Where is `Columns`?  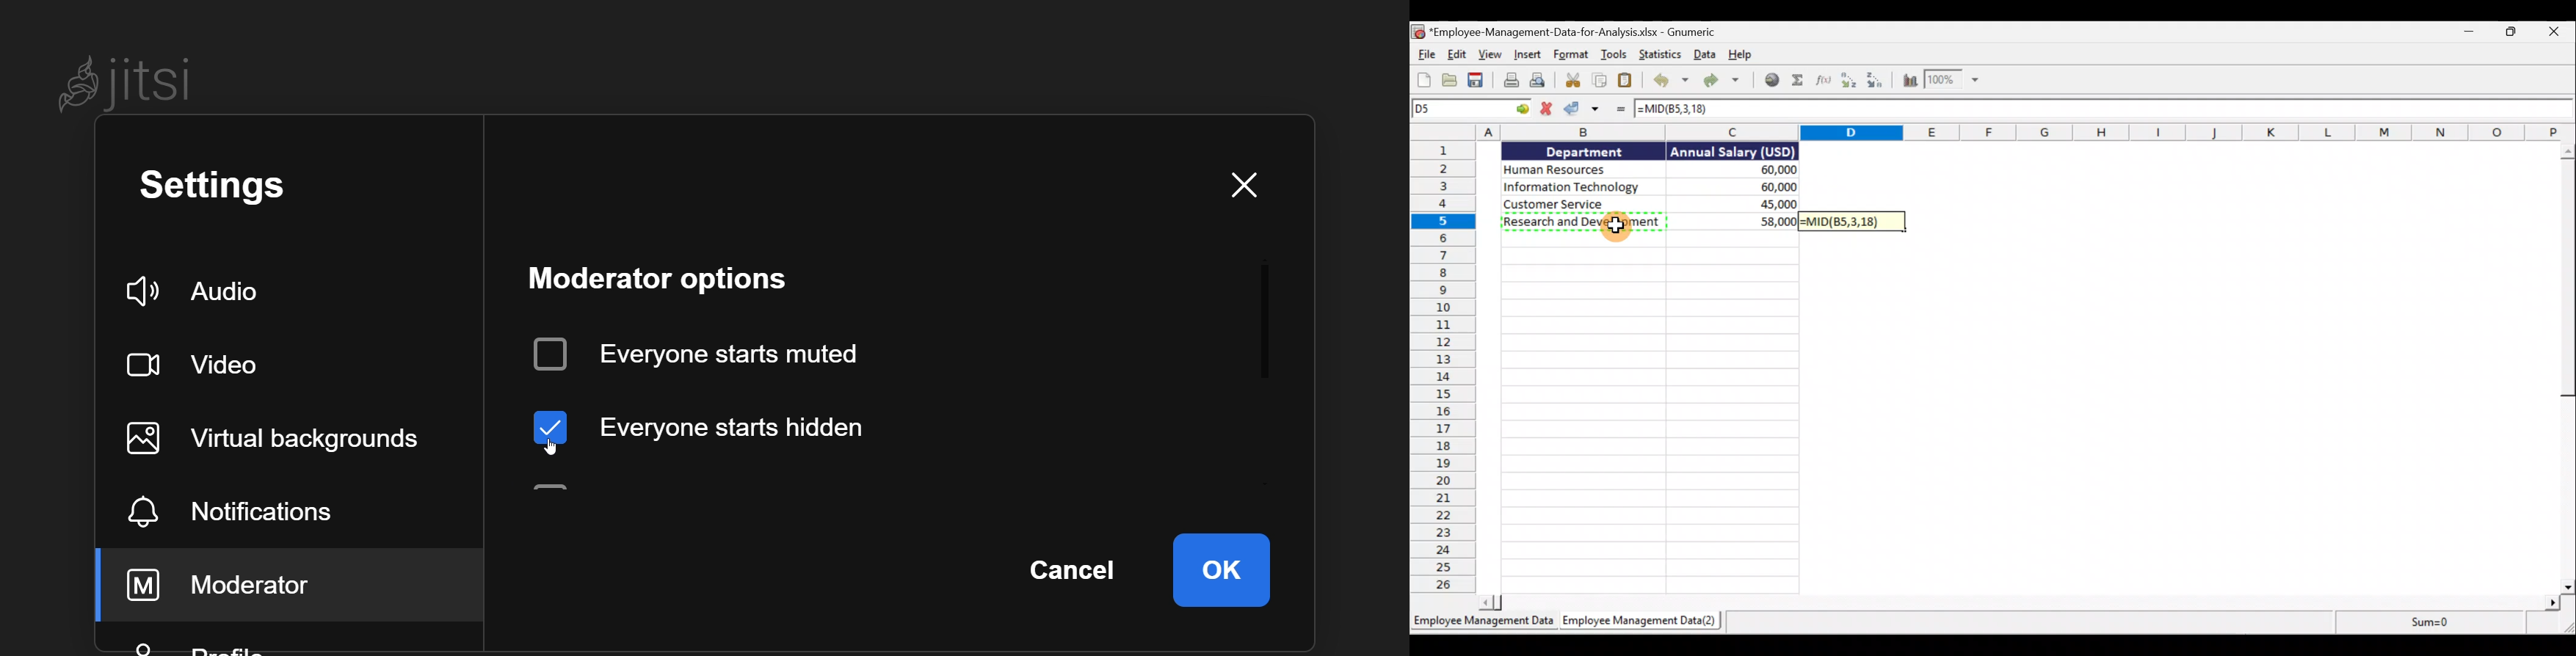 Columns is located at coordinates (1995, 133).